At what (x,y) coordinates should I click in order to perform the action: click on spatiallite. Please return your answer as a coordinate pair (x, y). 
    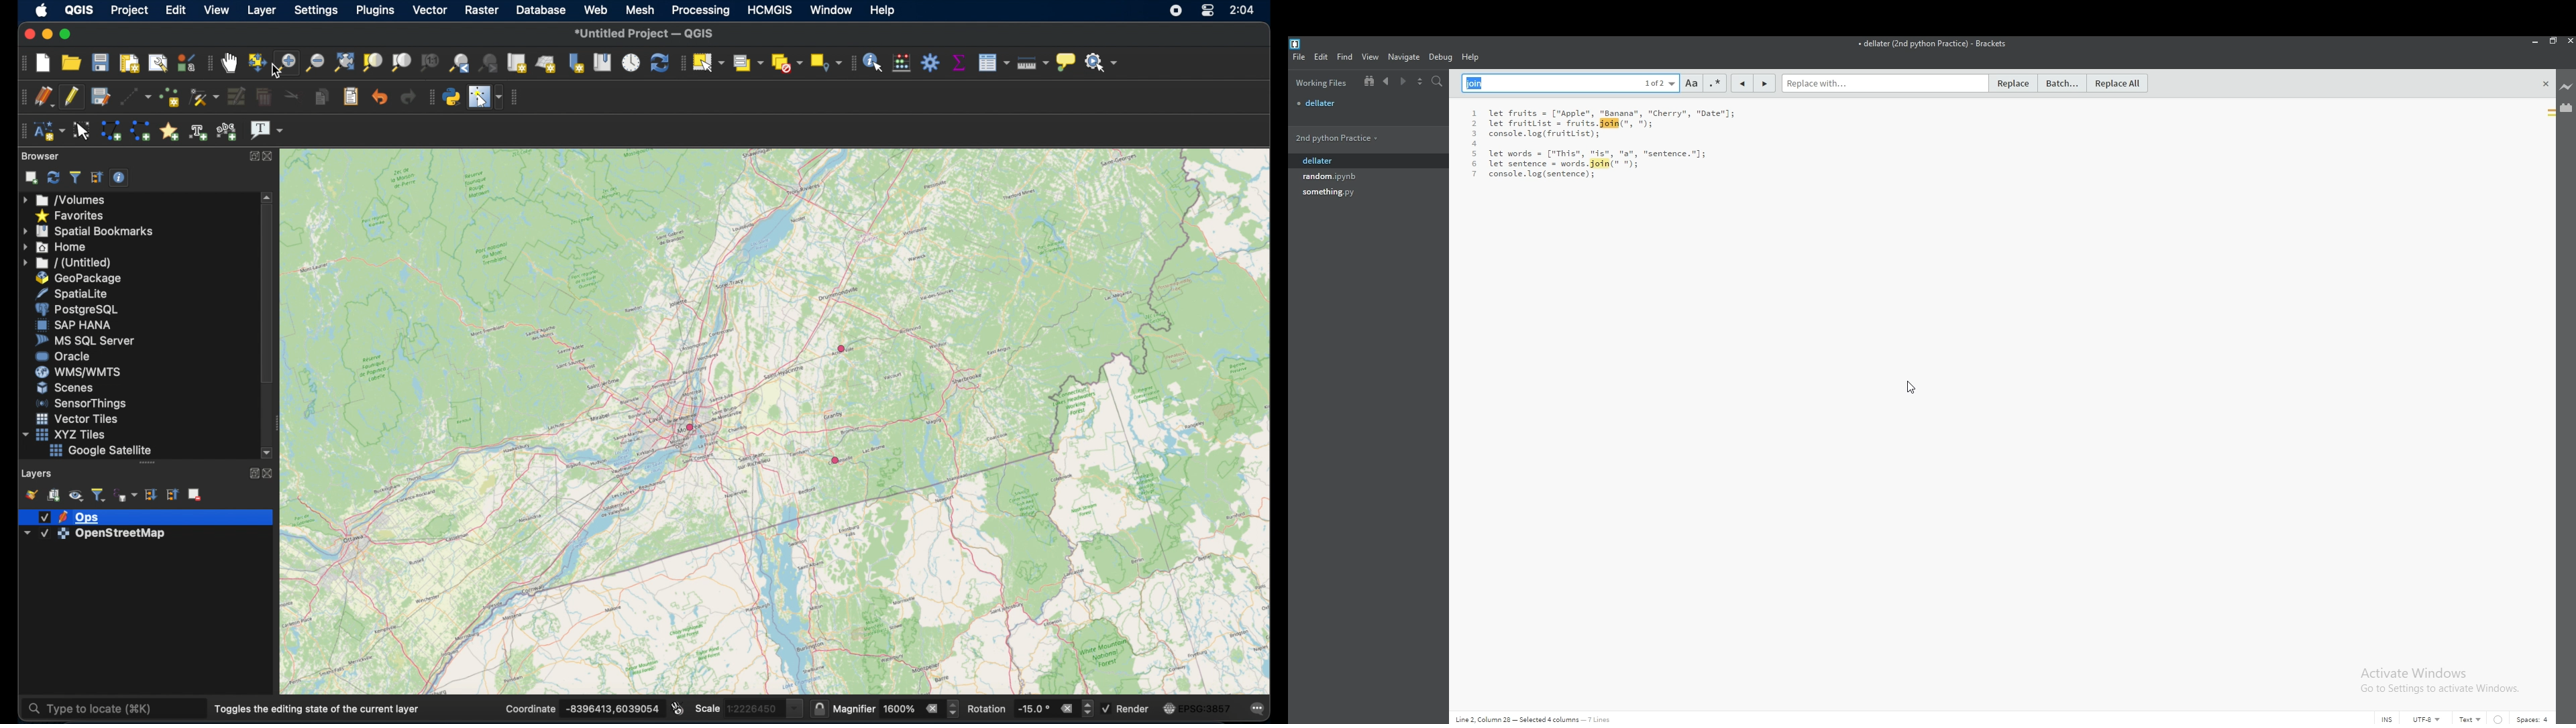
    Looking at the image, I should click on (69, 293).